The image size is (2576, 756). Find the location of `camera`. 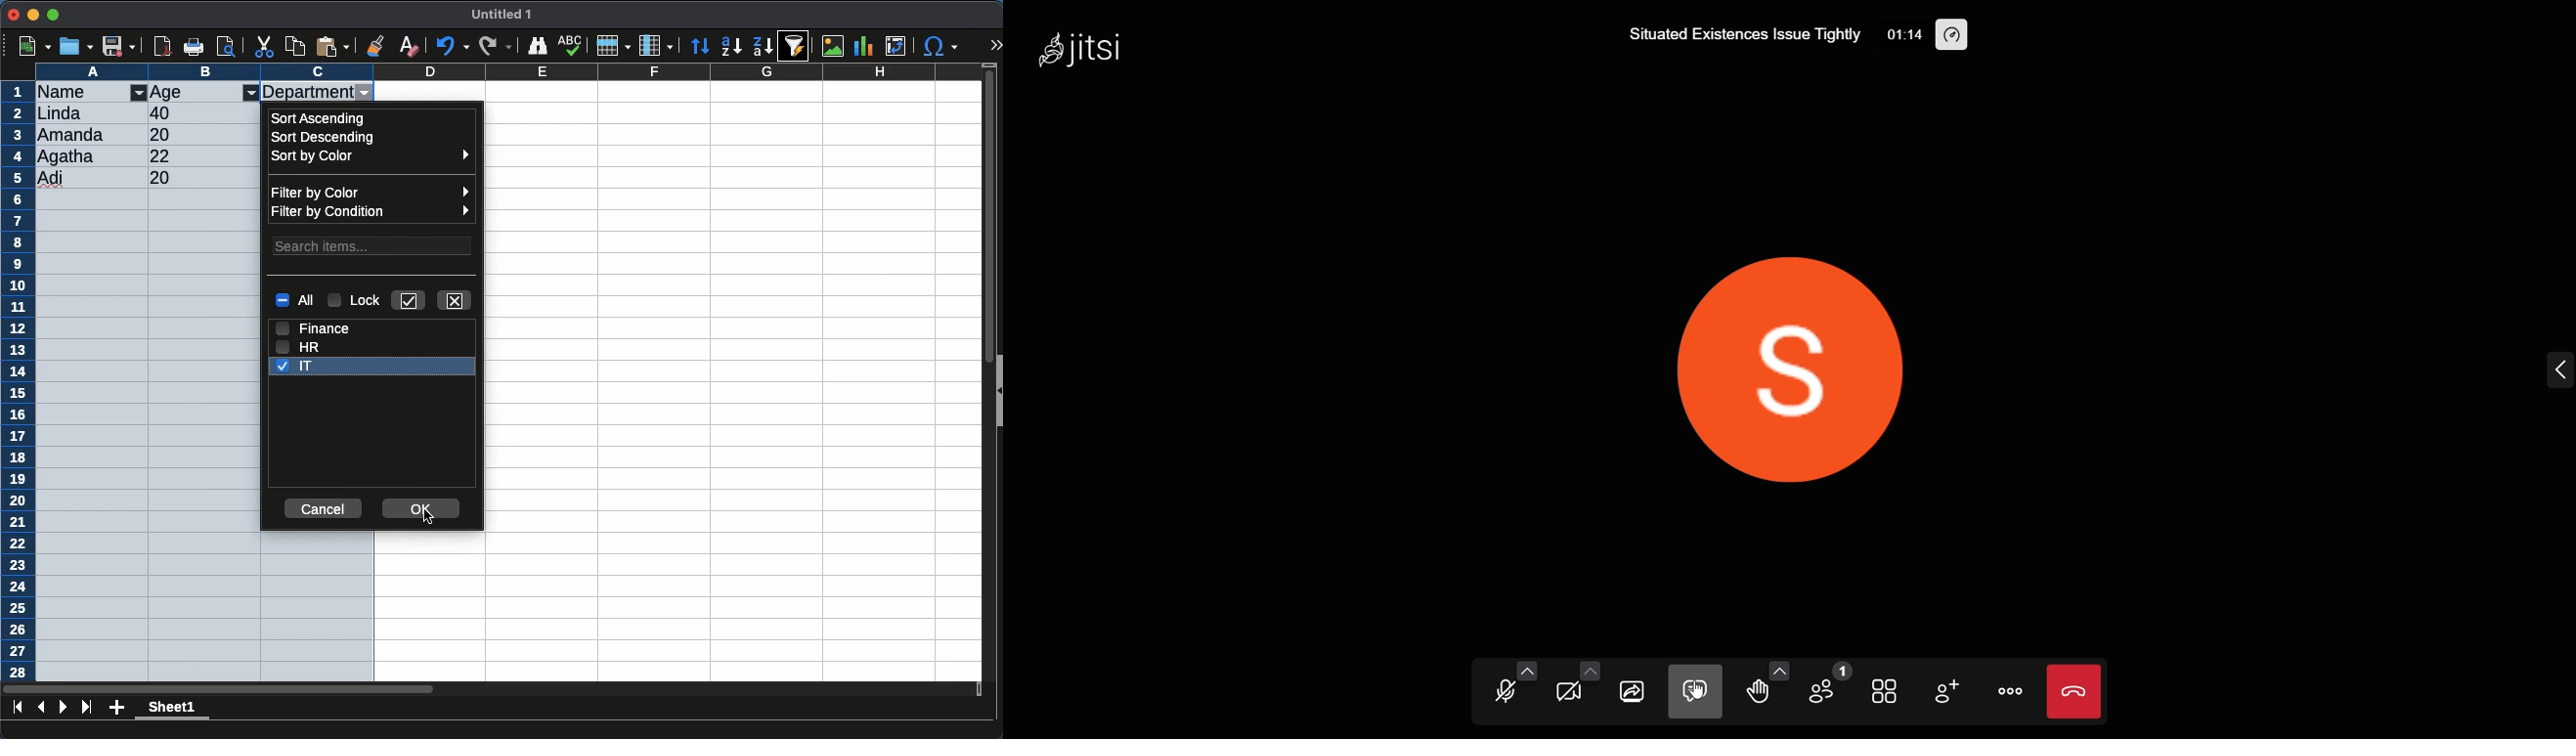

camera is located at coordinates (1570, 696).